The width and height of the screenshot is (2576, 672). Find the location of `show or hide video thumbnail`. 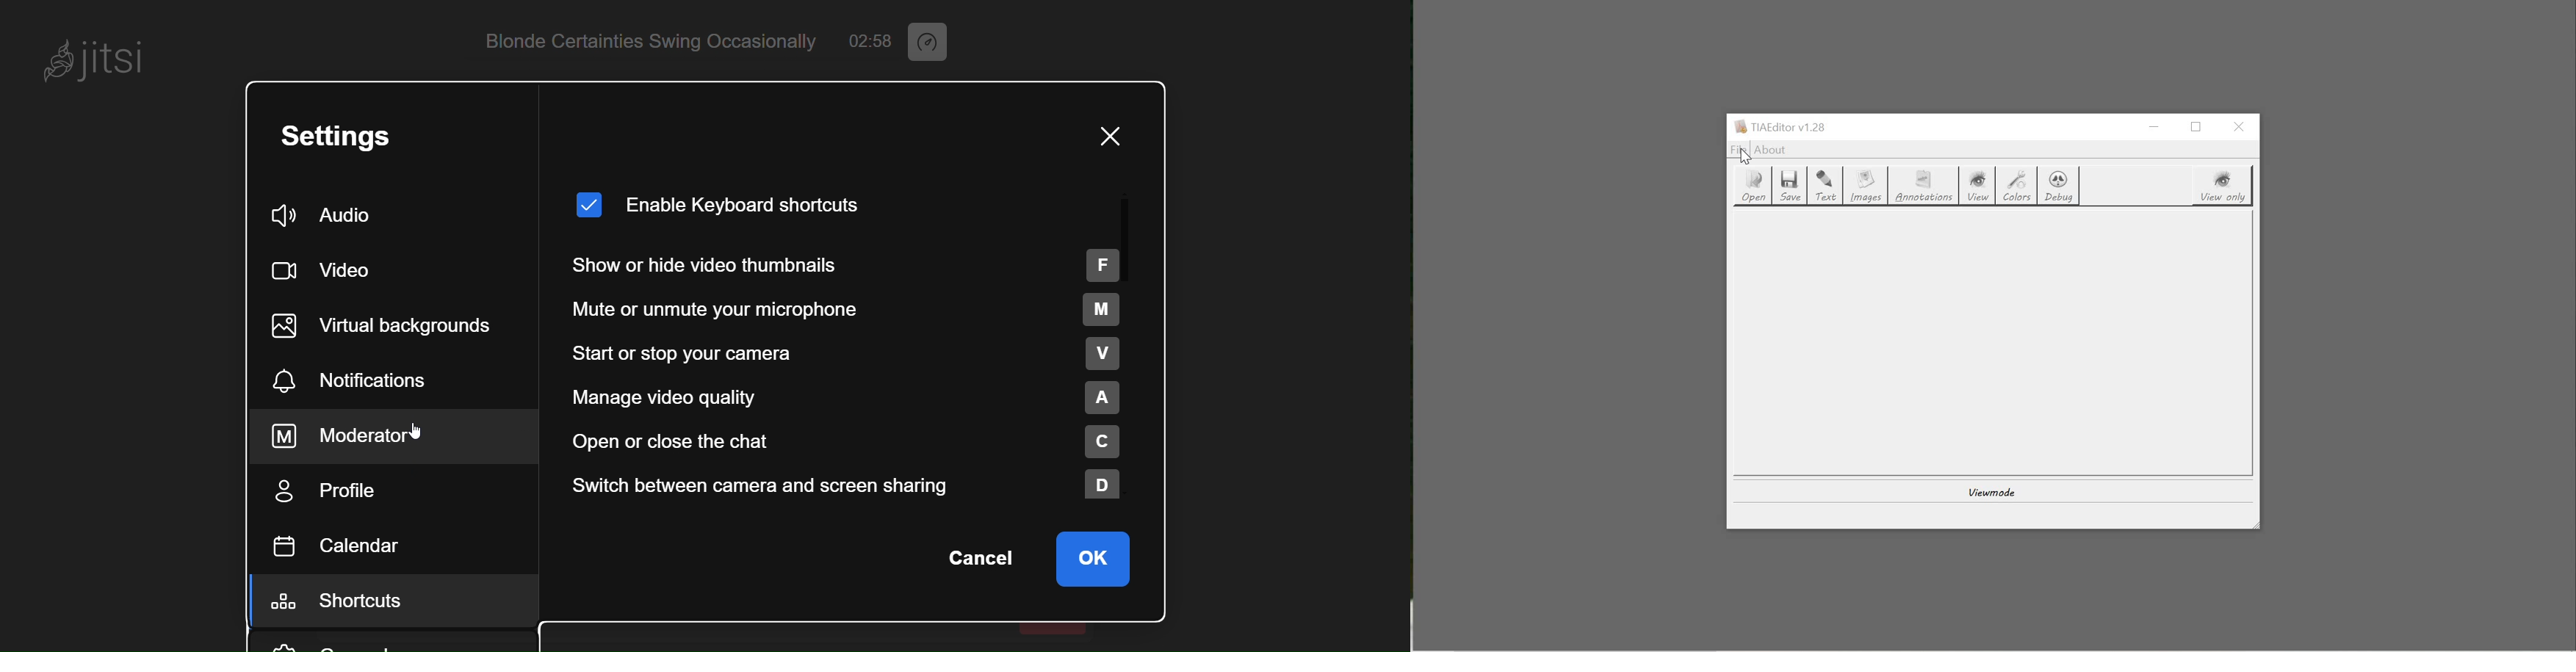

show or hide video thumbnail is located at coordinates (848, 264).